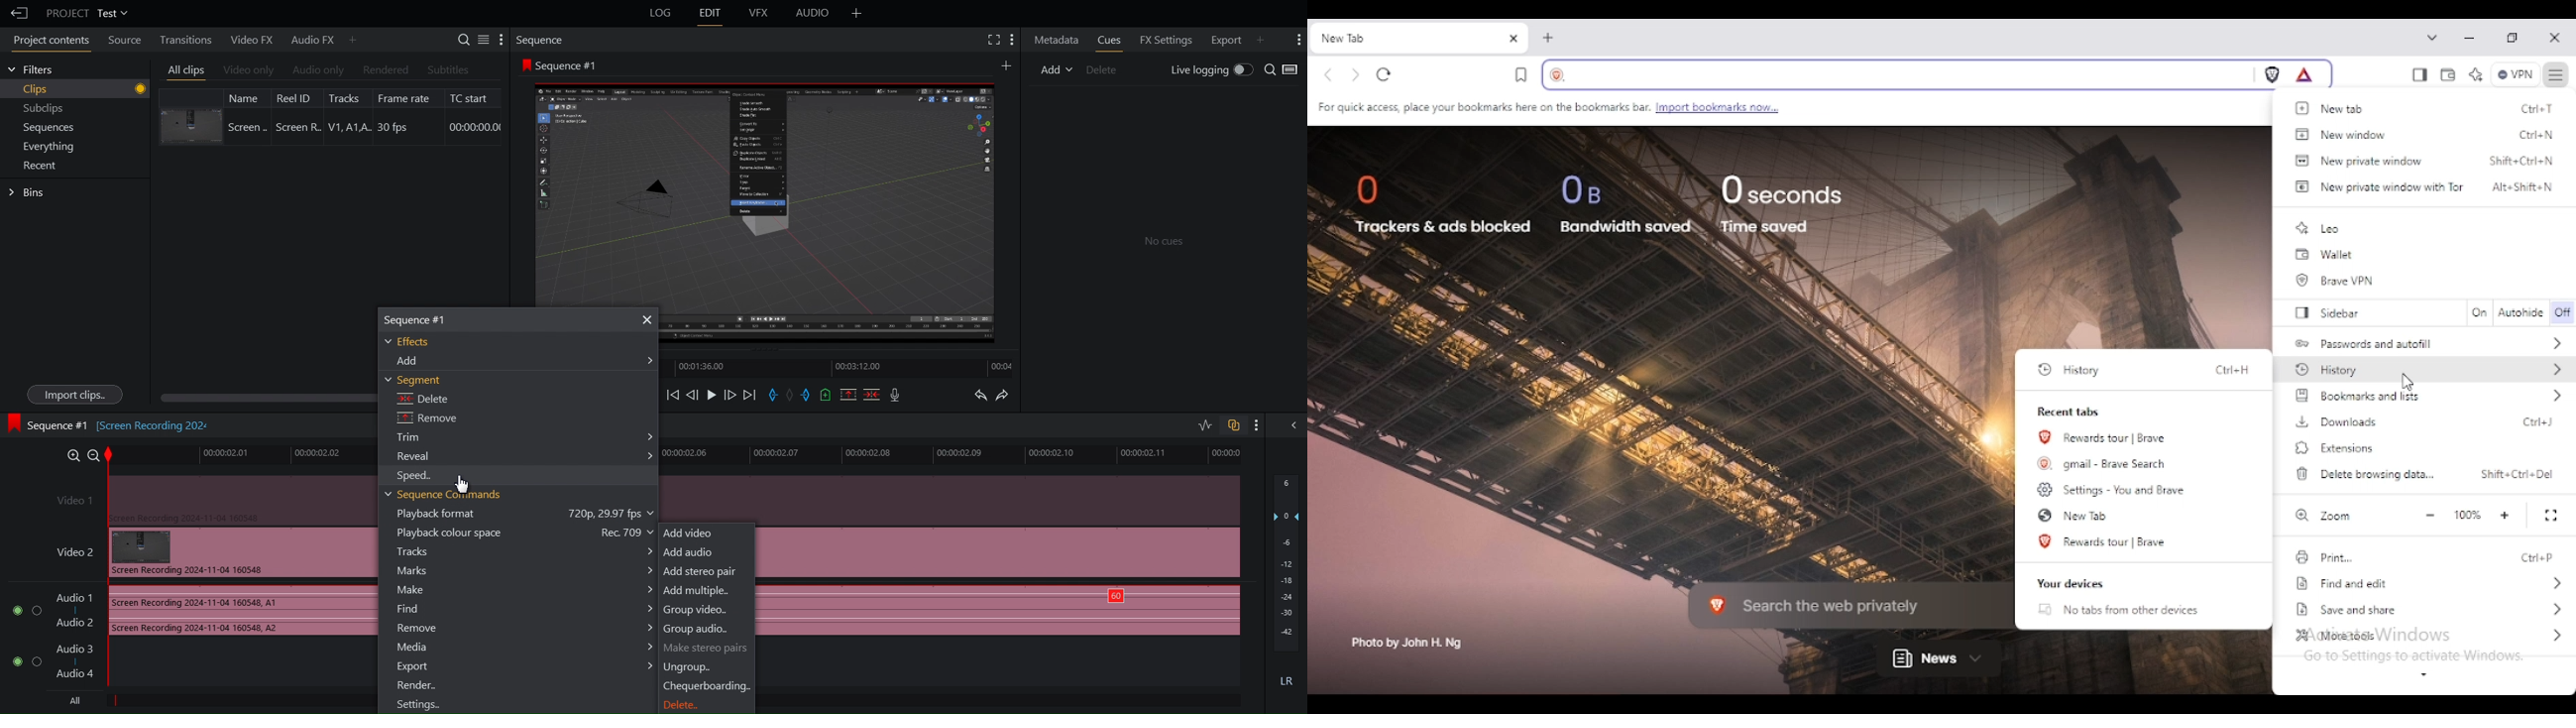 The image size is (2576, 728). What do you see at coordinates (2557, 74) in the screenshot?
I see `customize and control brave` at bounding box center [2557, 74].